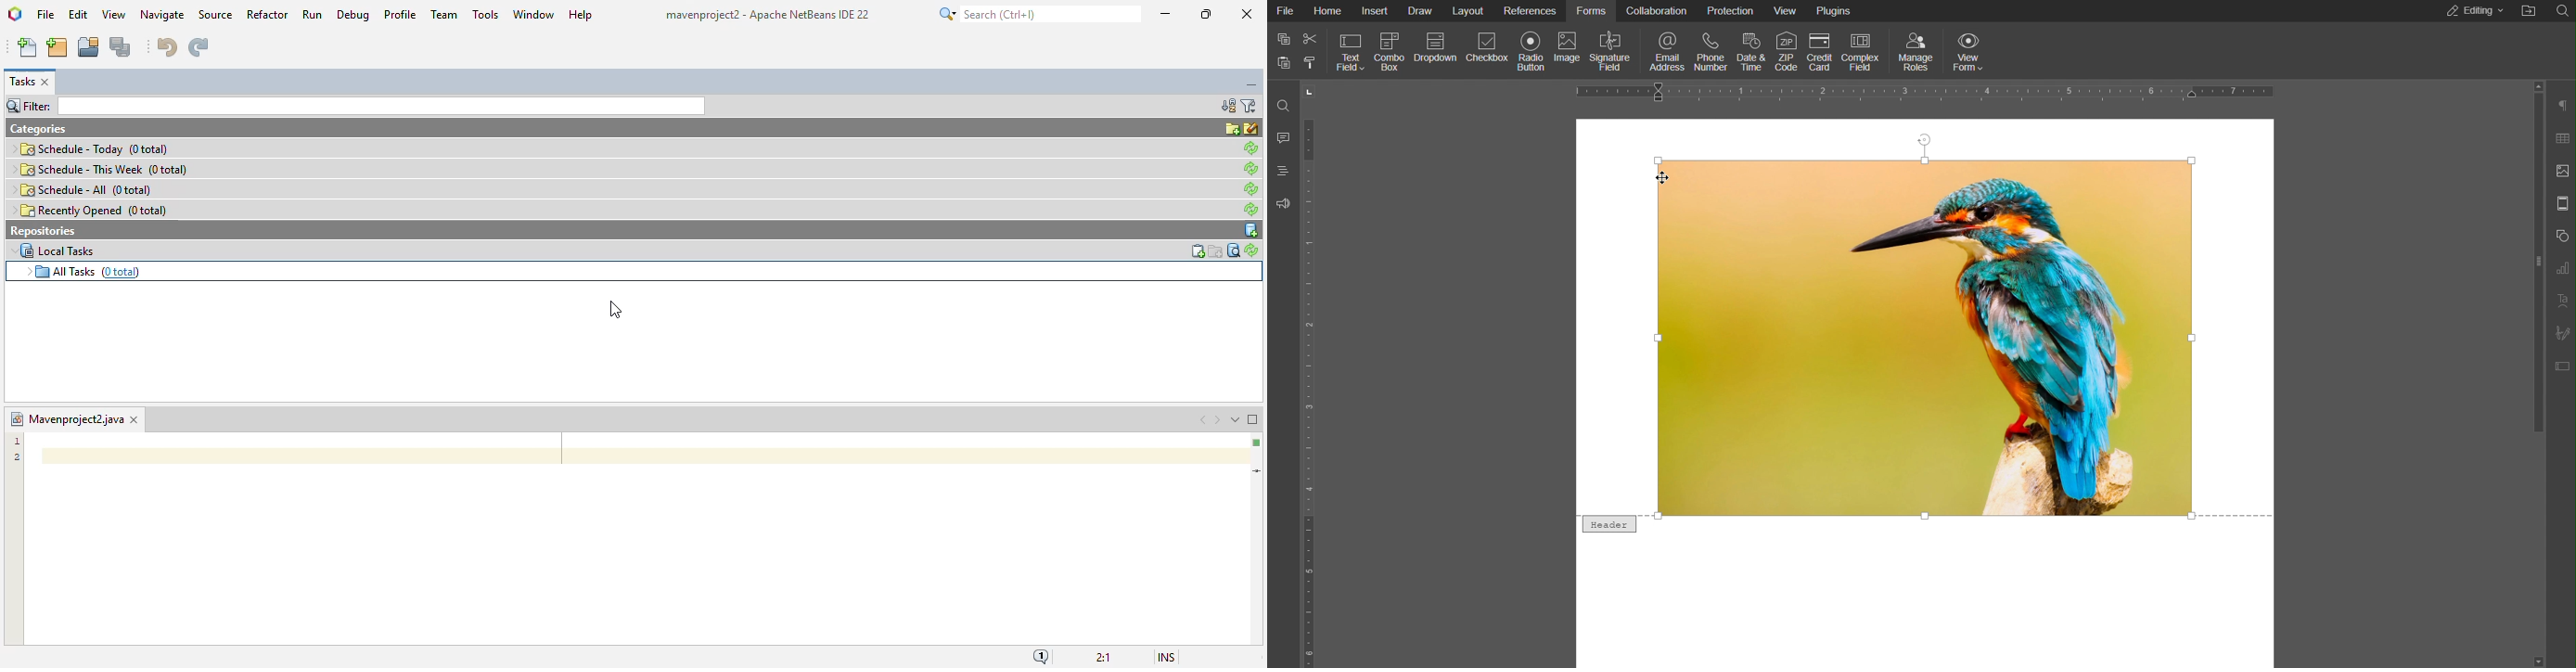 The image size is (2576, 672). What do you see at coordinates (1284, 203) in the screenshot?
I see `Feedback and Support` at bounding box center [1284, 203].